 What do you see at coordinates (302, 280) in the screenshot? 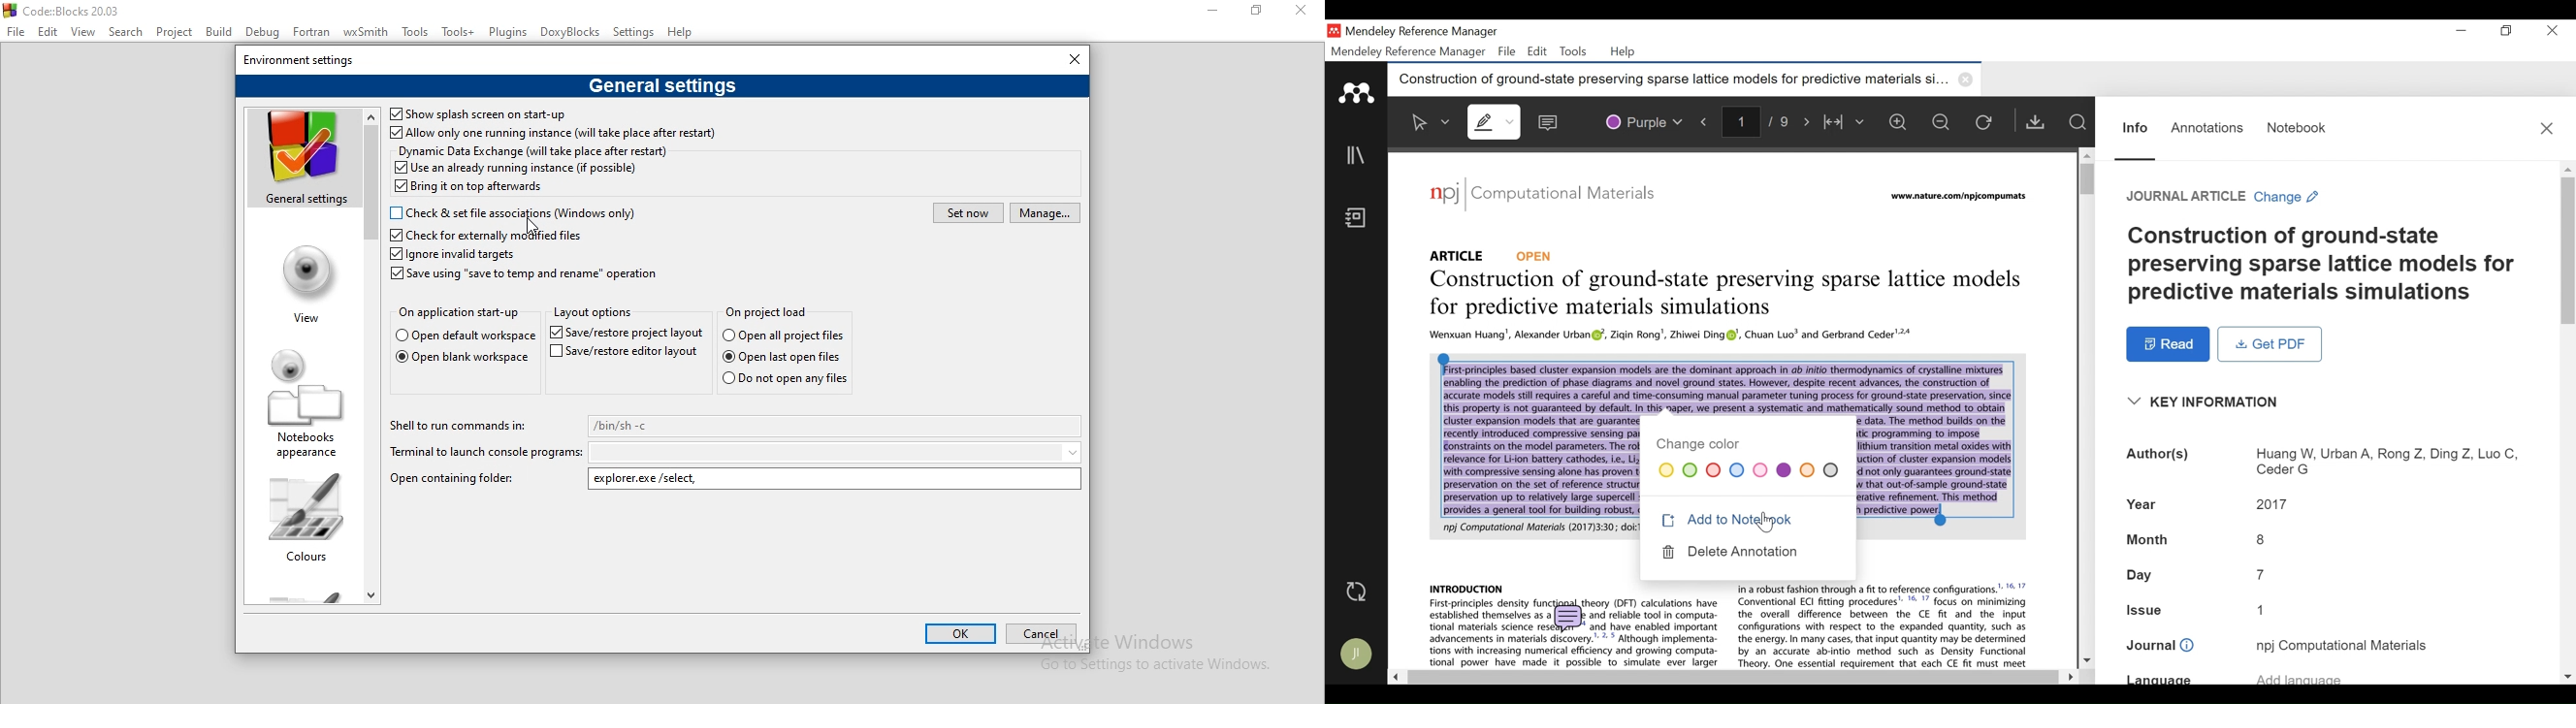
I see `view` at bounding box center [302, 280].